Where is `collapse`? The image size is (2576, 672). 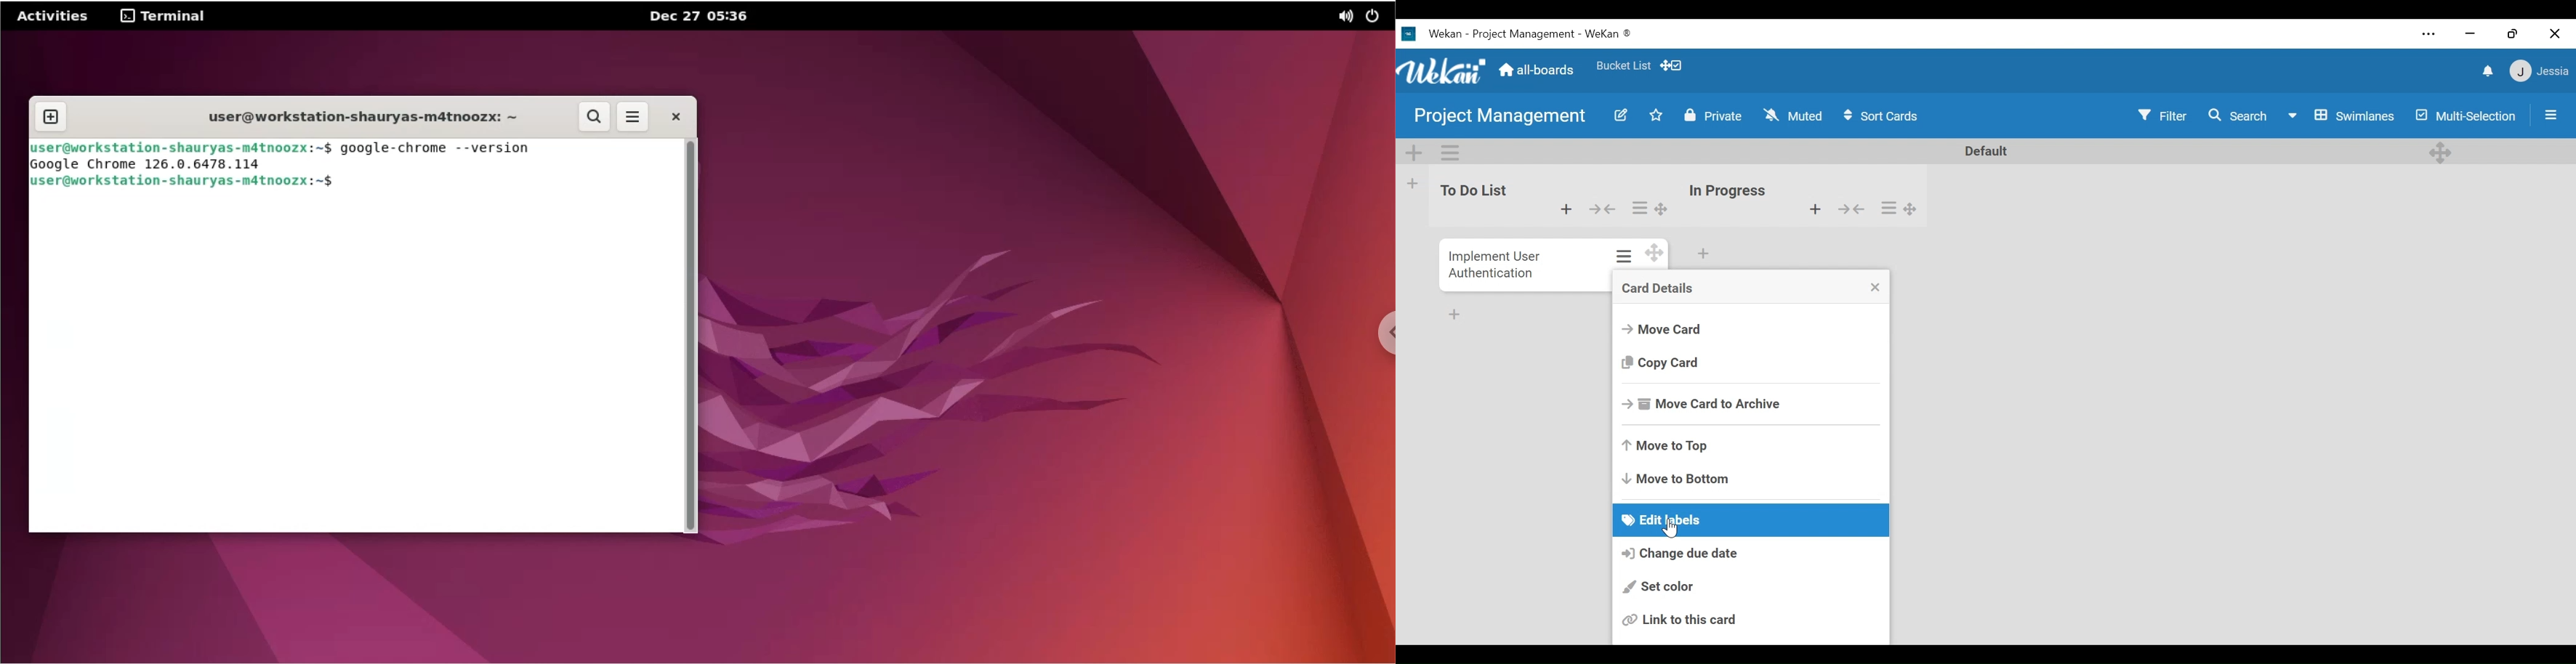
collapse is located at coordinates (1853, 210).